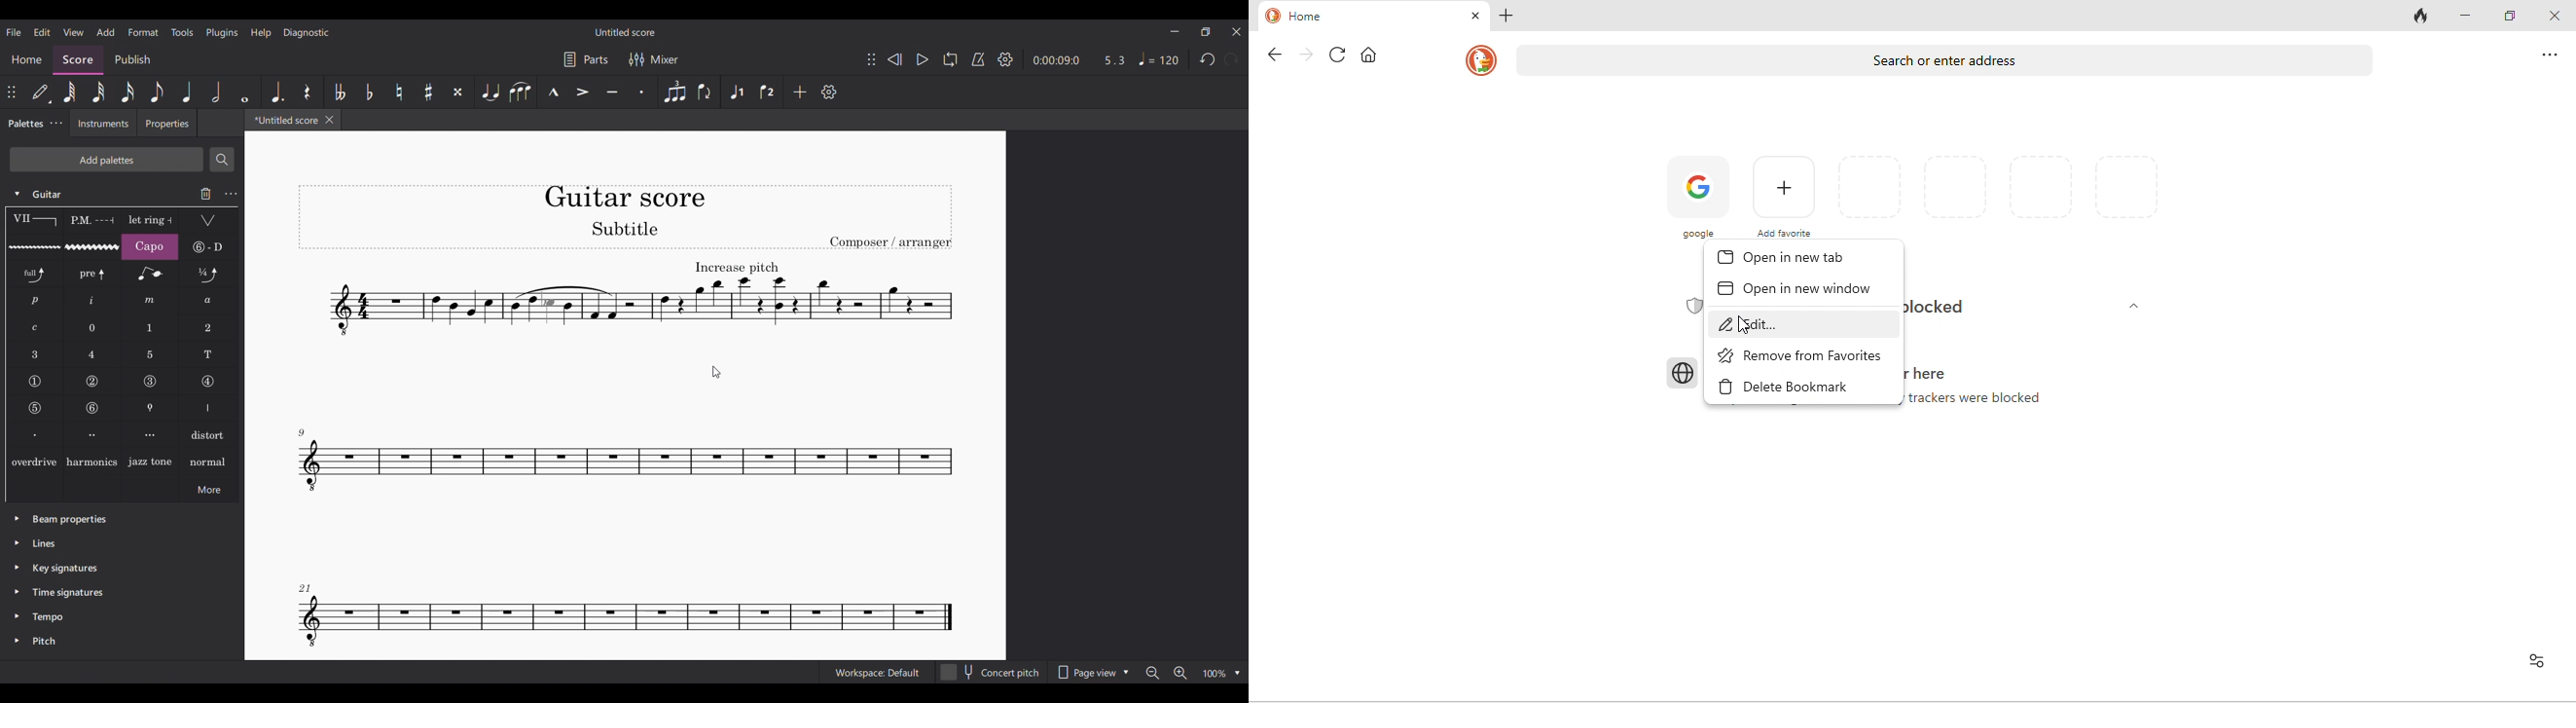 The image size is (2576, 728). I want to click on Palettes, current tab, so click(24, 124).